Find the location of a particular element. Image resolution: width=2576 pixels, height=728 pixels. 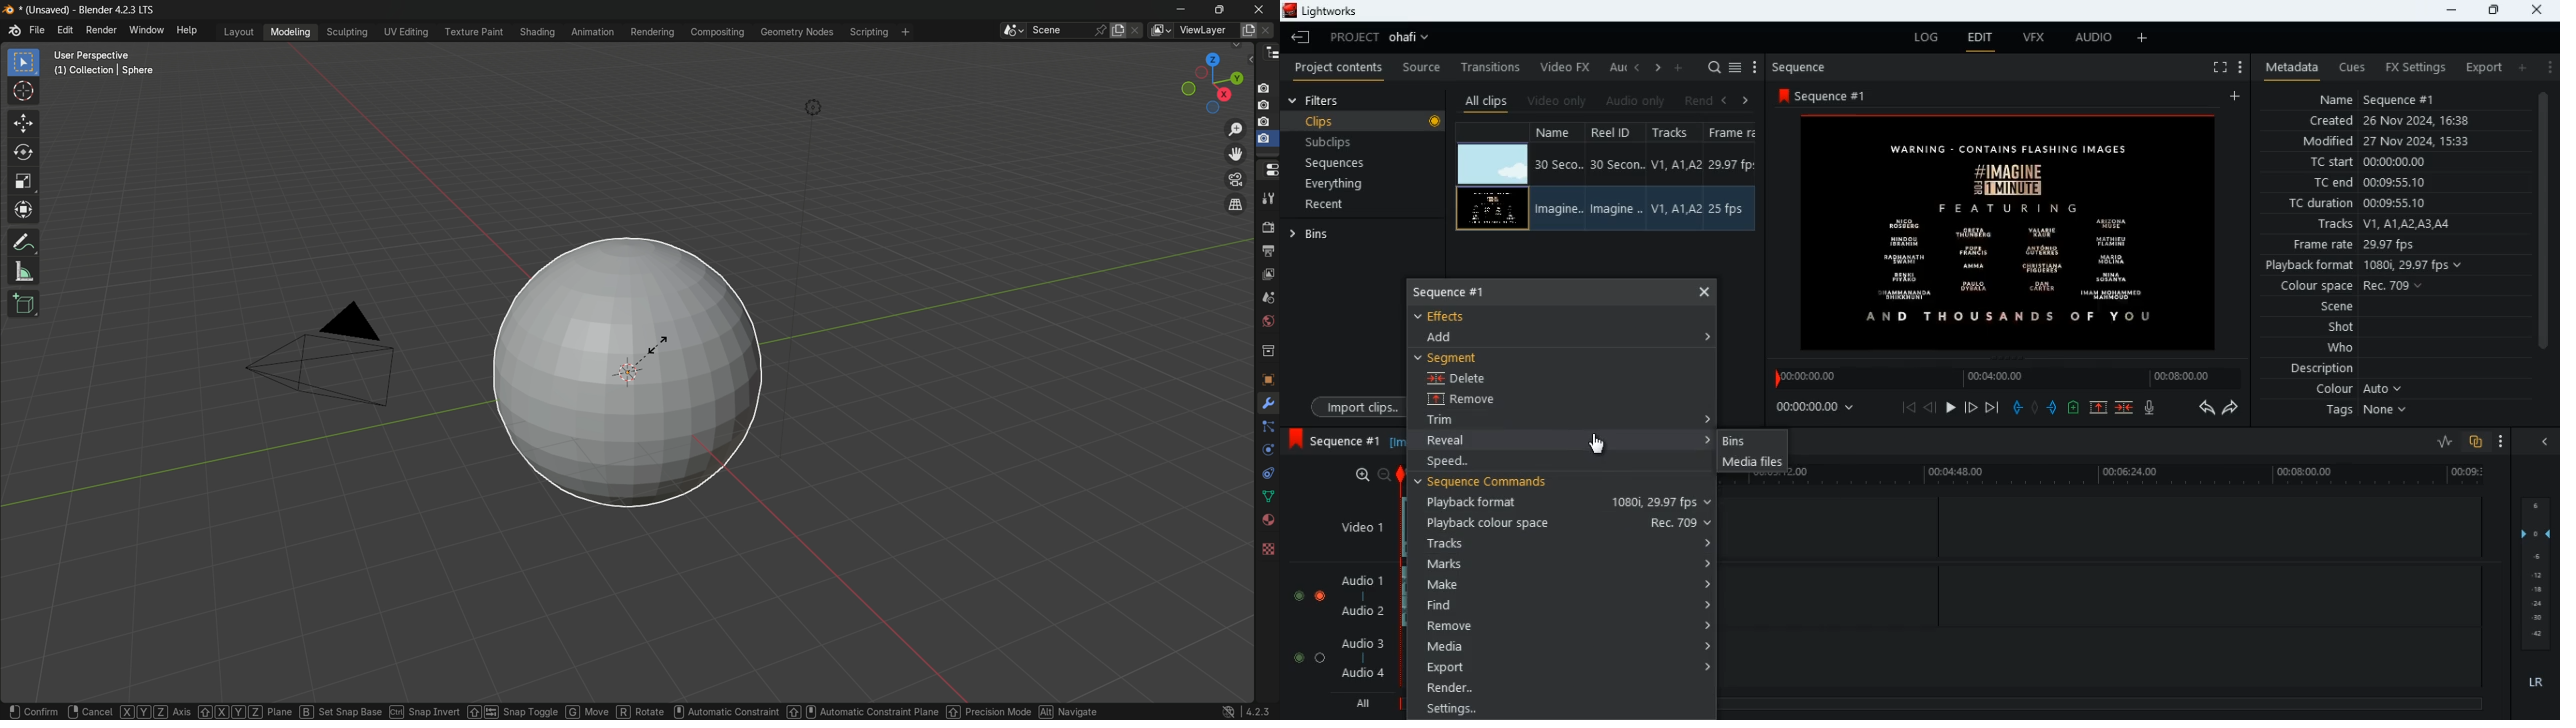

playback format is located at coordinates (1566, 503).